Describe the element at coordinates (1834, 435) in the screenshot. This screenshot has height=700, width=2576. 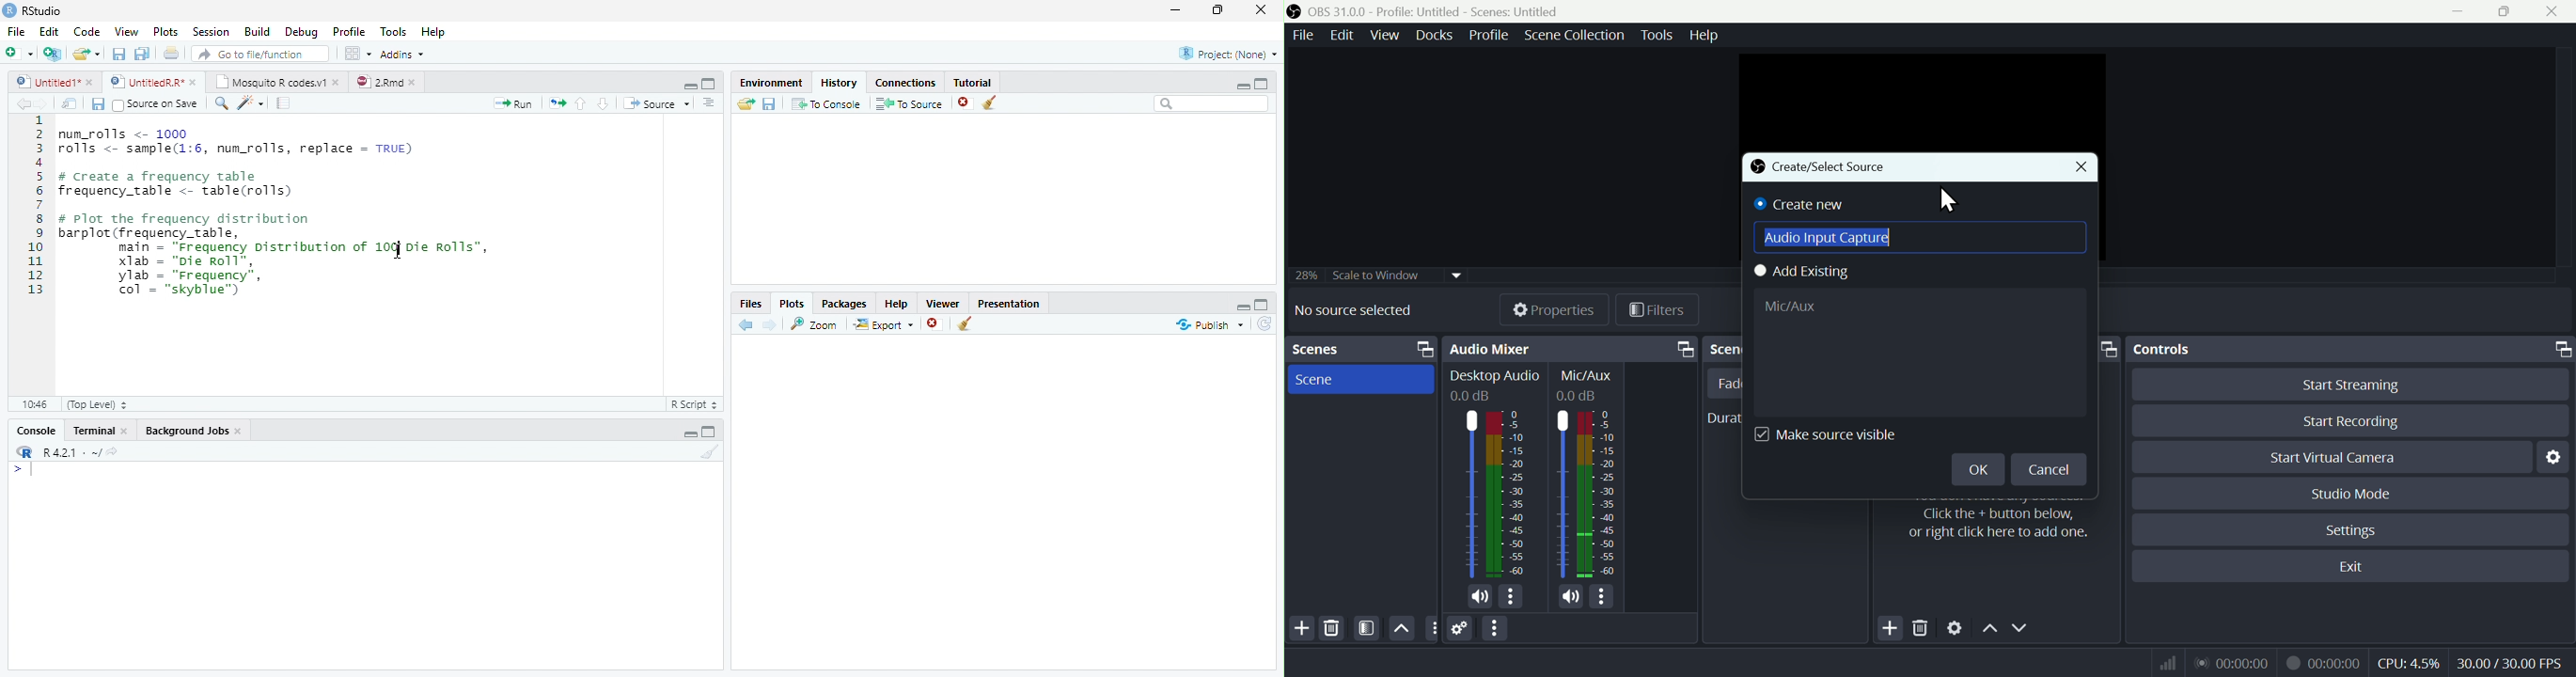
I see `(un)check Make source visible` at that location.